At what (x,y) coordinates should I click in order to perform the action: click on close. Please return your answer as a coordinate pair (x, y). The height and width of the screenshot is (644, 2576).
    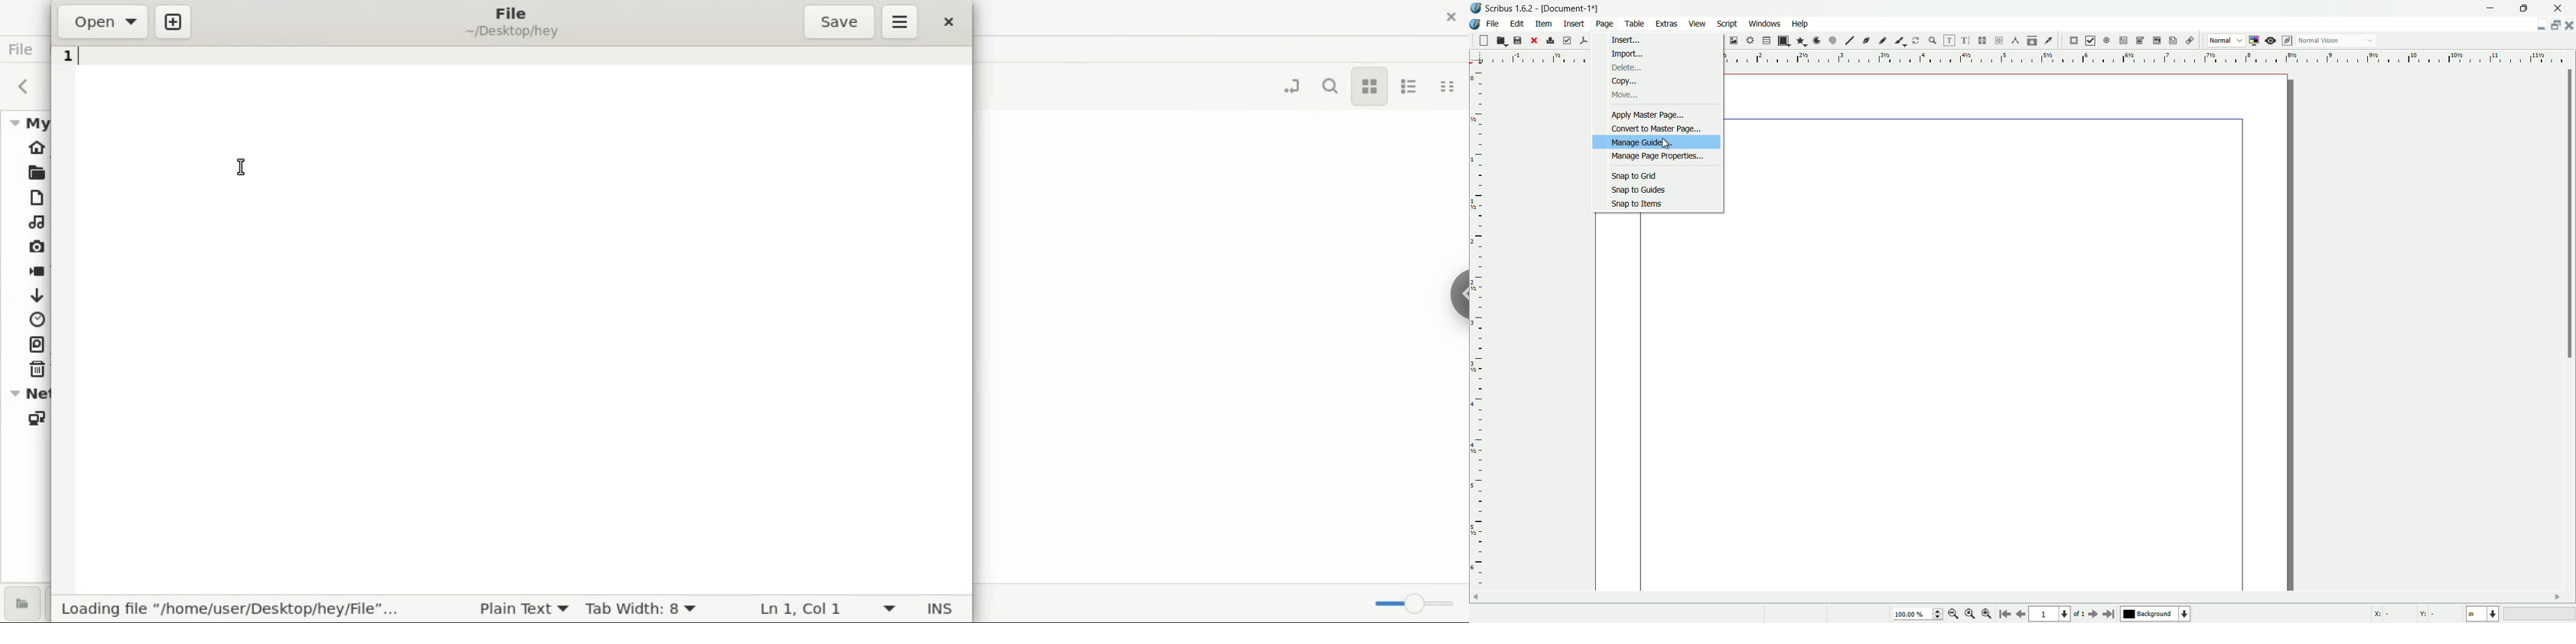
    Looking at the image, I should click on (1534, 40).